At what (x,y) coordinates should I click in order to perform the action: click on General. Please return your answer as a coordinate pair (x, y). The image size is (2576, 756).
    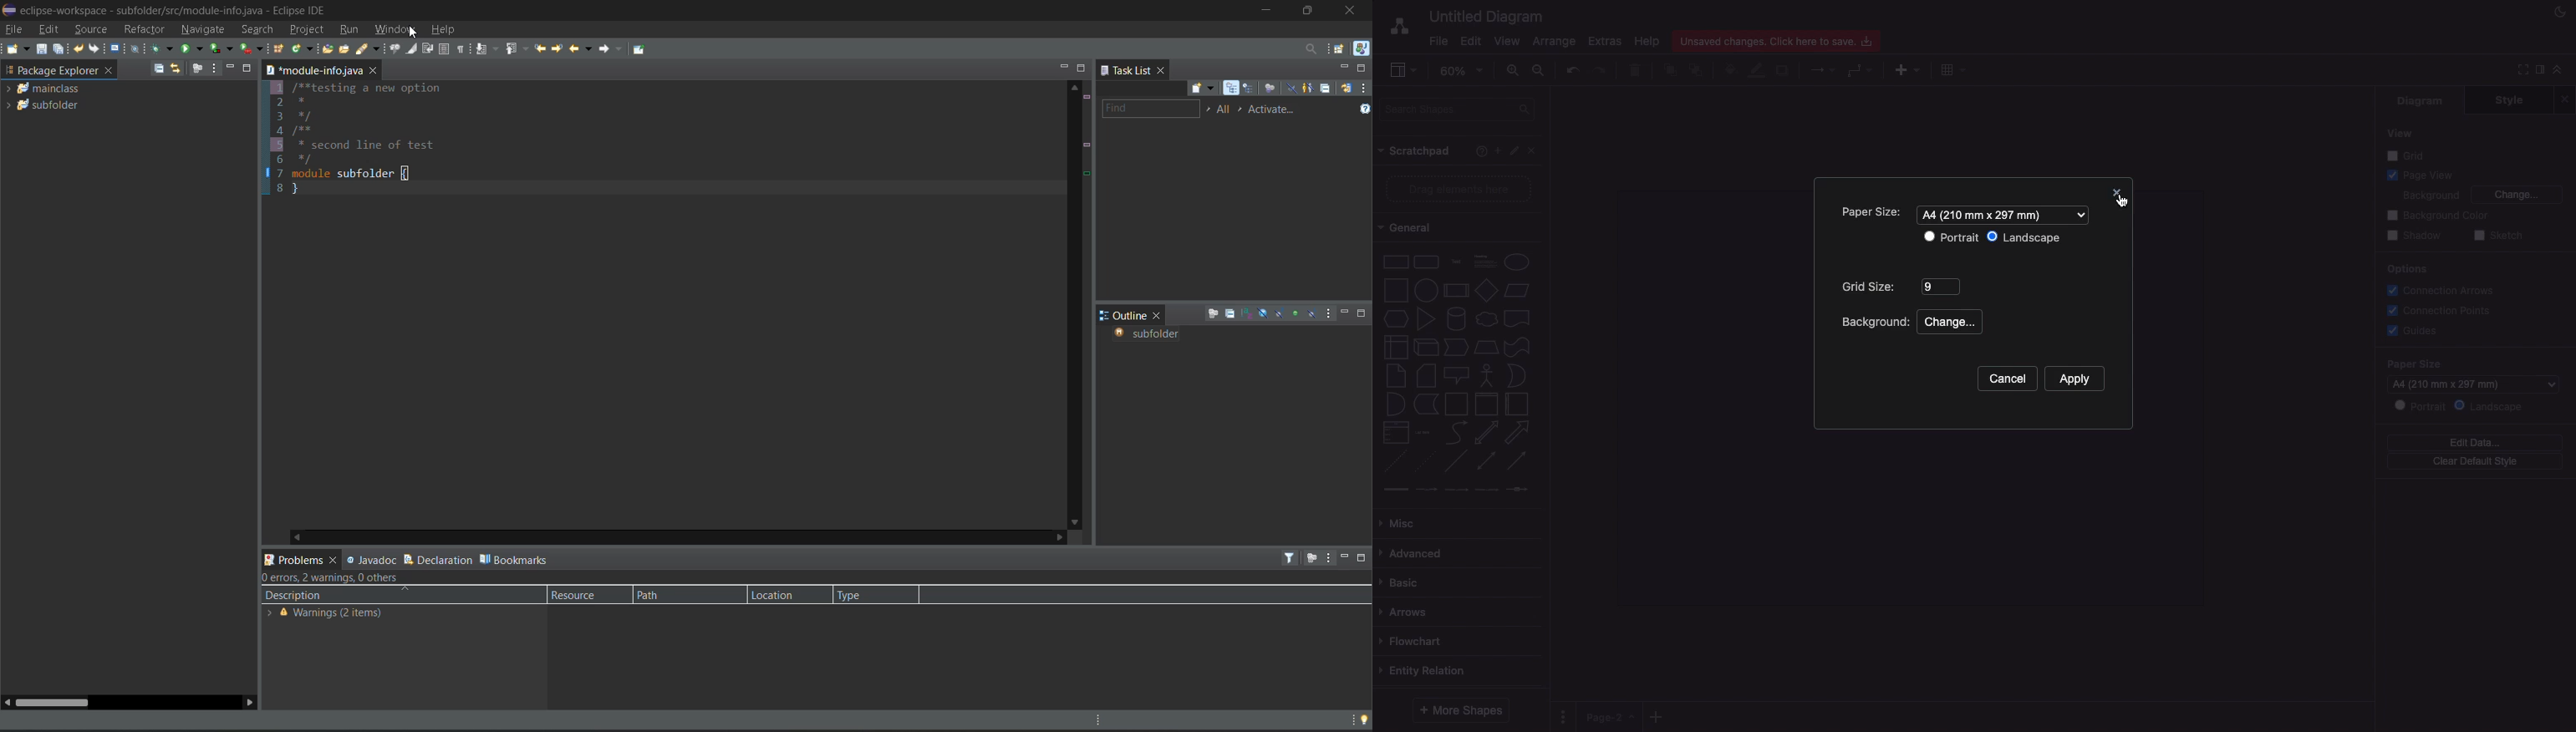
    Looking at the image, I should click on (1413, 227).